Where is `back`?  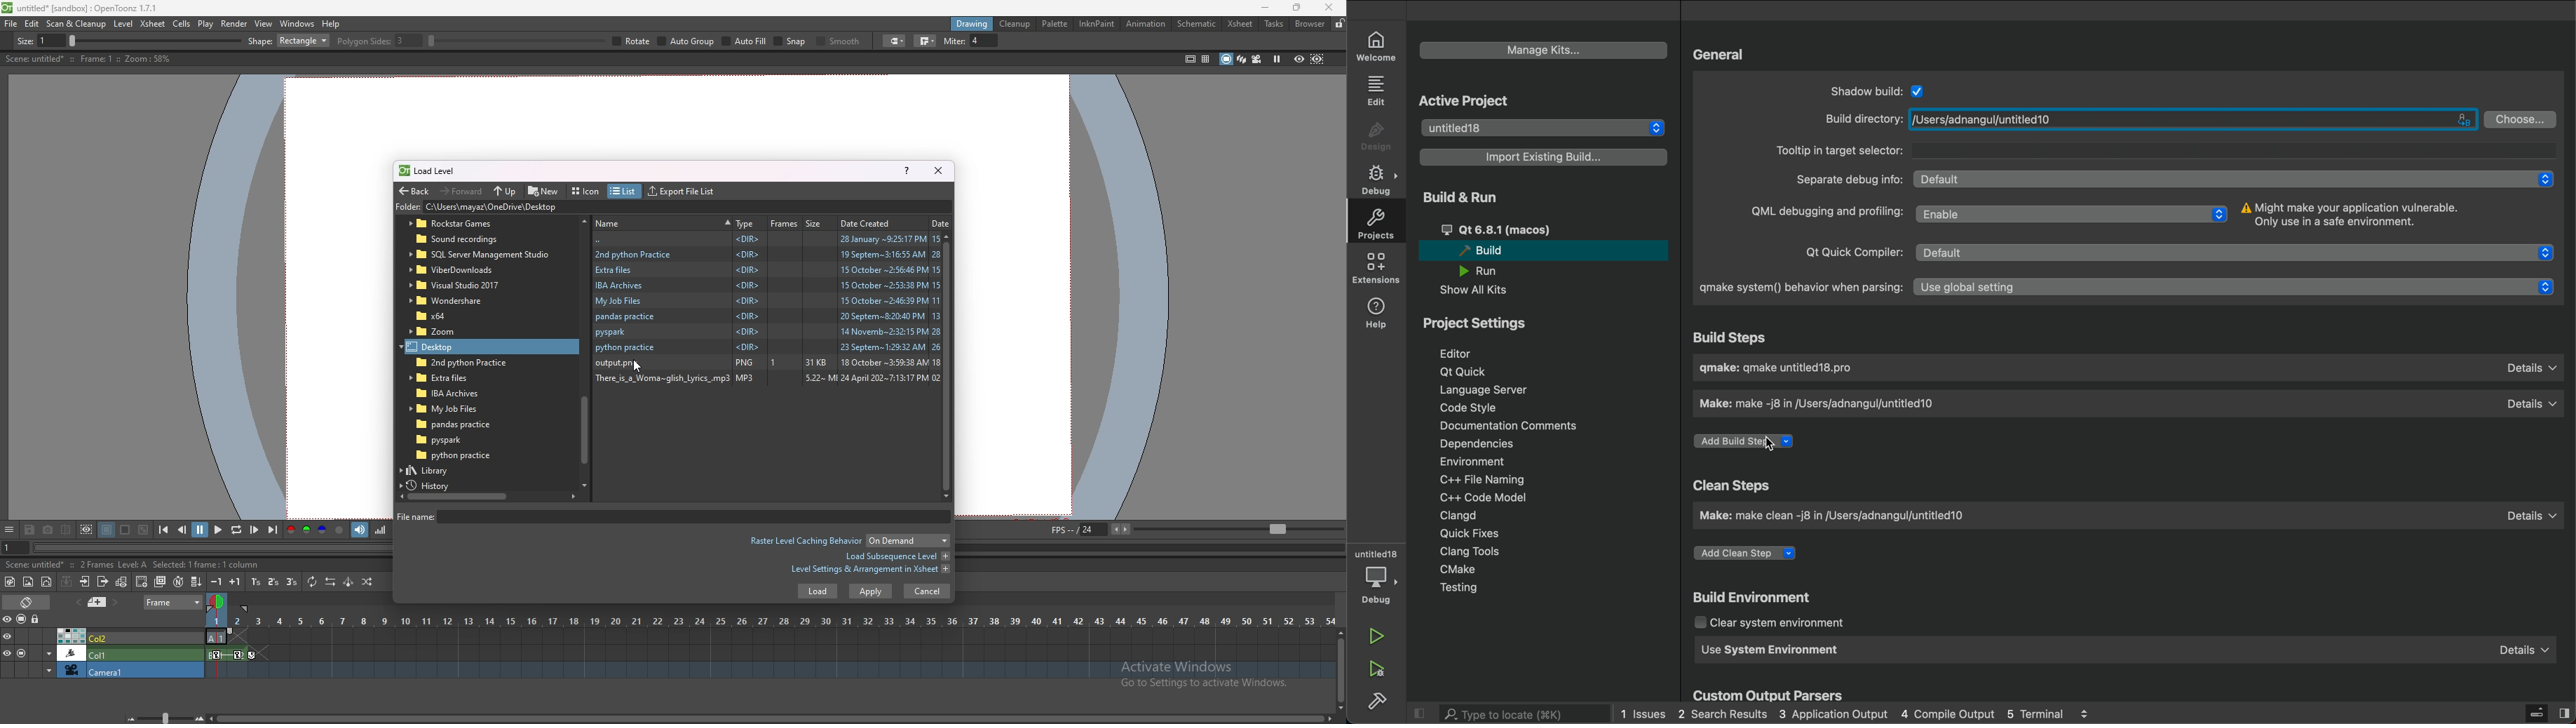
back is located at coordinates (414, 192).